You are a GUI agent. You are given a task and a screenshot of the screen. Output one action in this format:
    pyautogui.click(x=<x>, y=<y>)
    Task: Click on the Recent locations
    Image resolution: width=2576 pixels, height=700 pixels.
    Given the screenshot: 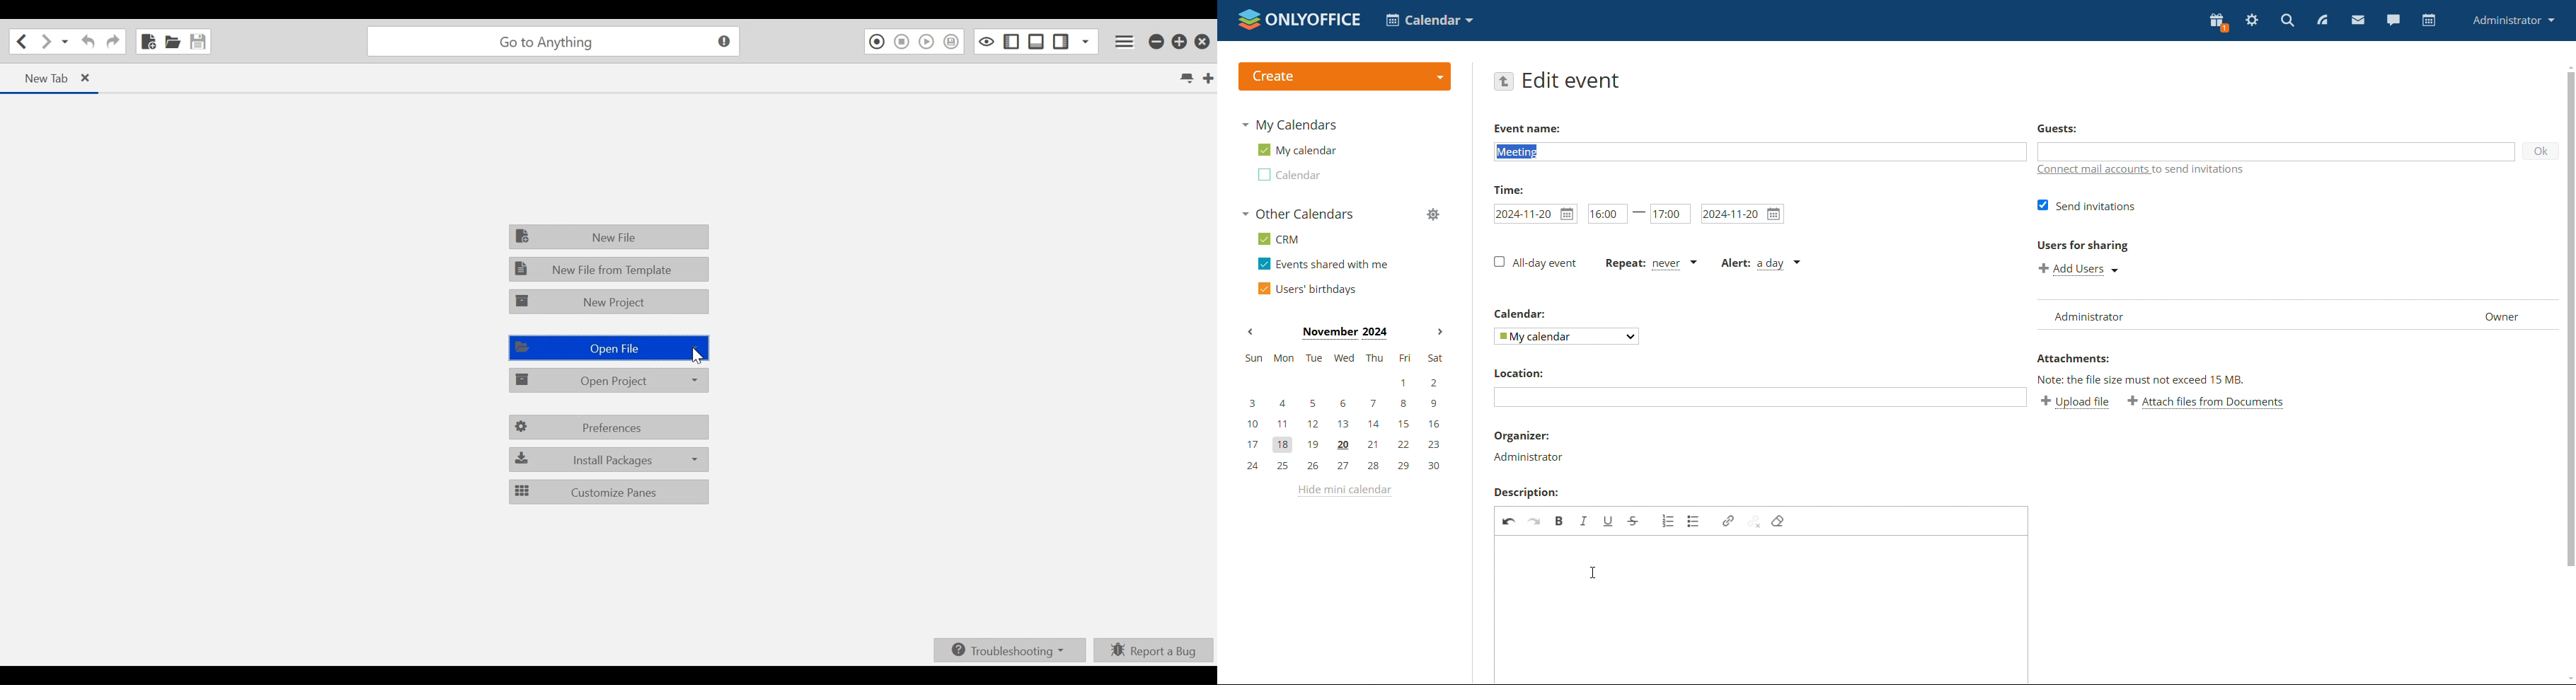 What is the action you would take?
    pyautogui.click(x=65, y=42)
    